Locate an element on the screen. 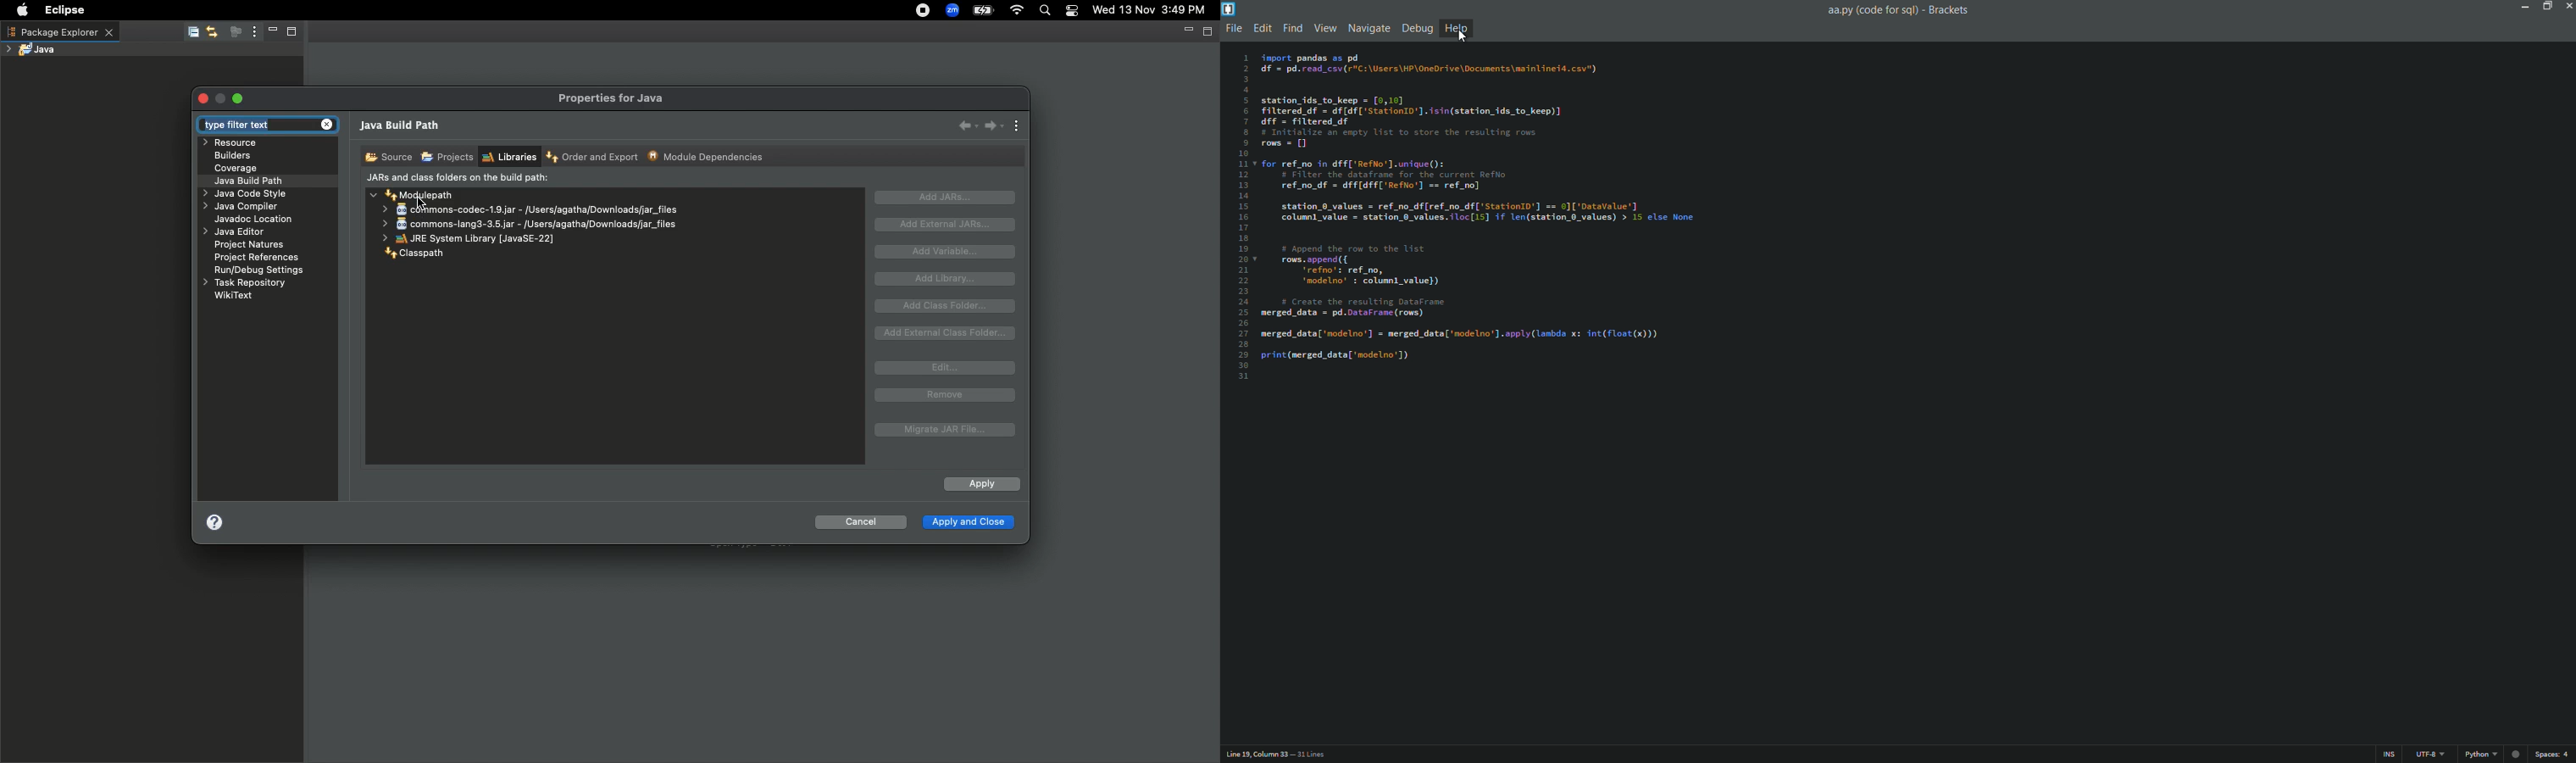 This screenshot has height=784, width=2576. line number is located at coordinates (1243, 218).